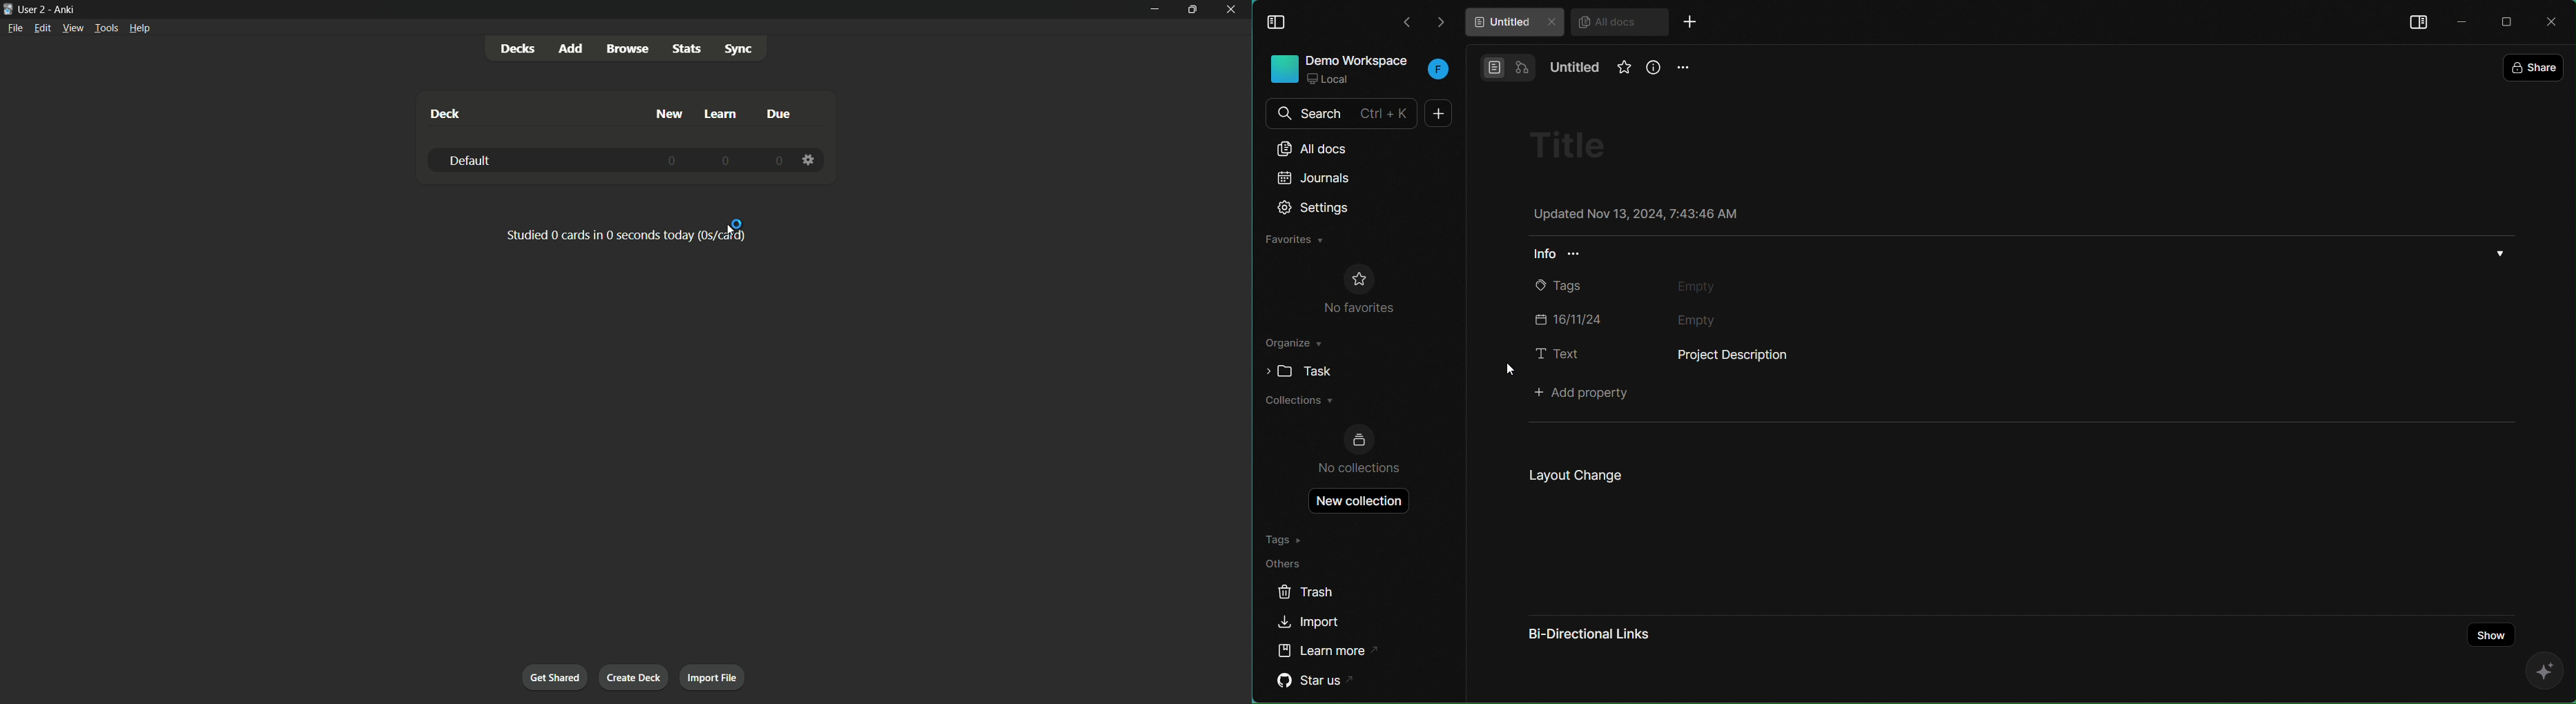 This screenshot has width=2576, height=728. What do you see at coordinates (1696, 23) in the screenshot?
I see `+` at bounding box center [1696, 23].